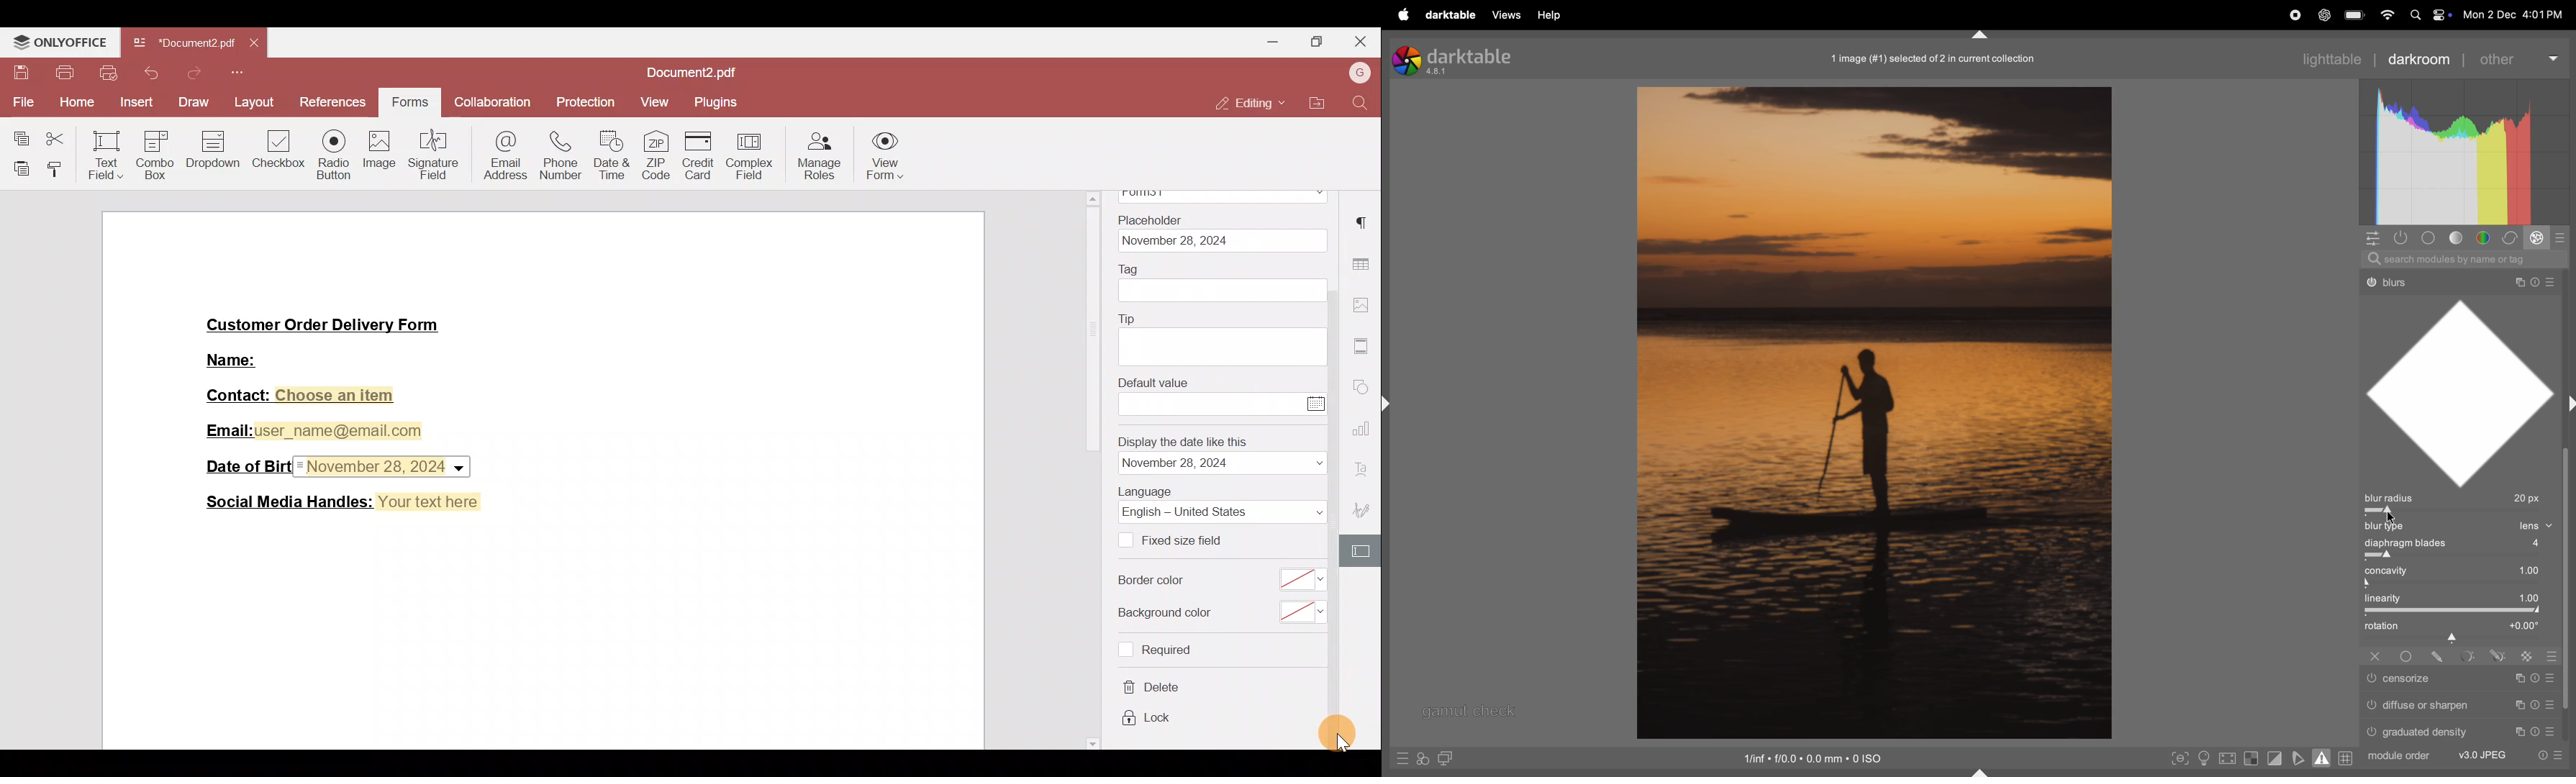 The image size is (2576, 784). What do you see at coordinates (1304, 610) in the screenshot?
I see `select background color` at bounding box center [1304, 610].